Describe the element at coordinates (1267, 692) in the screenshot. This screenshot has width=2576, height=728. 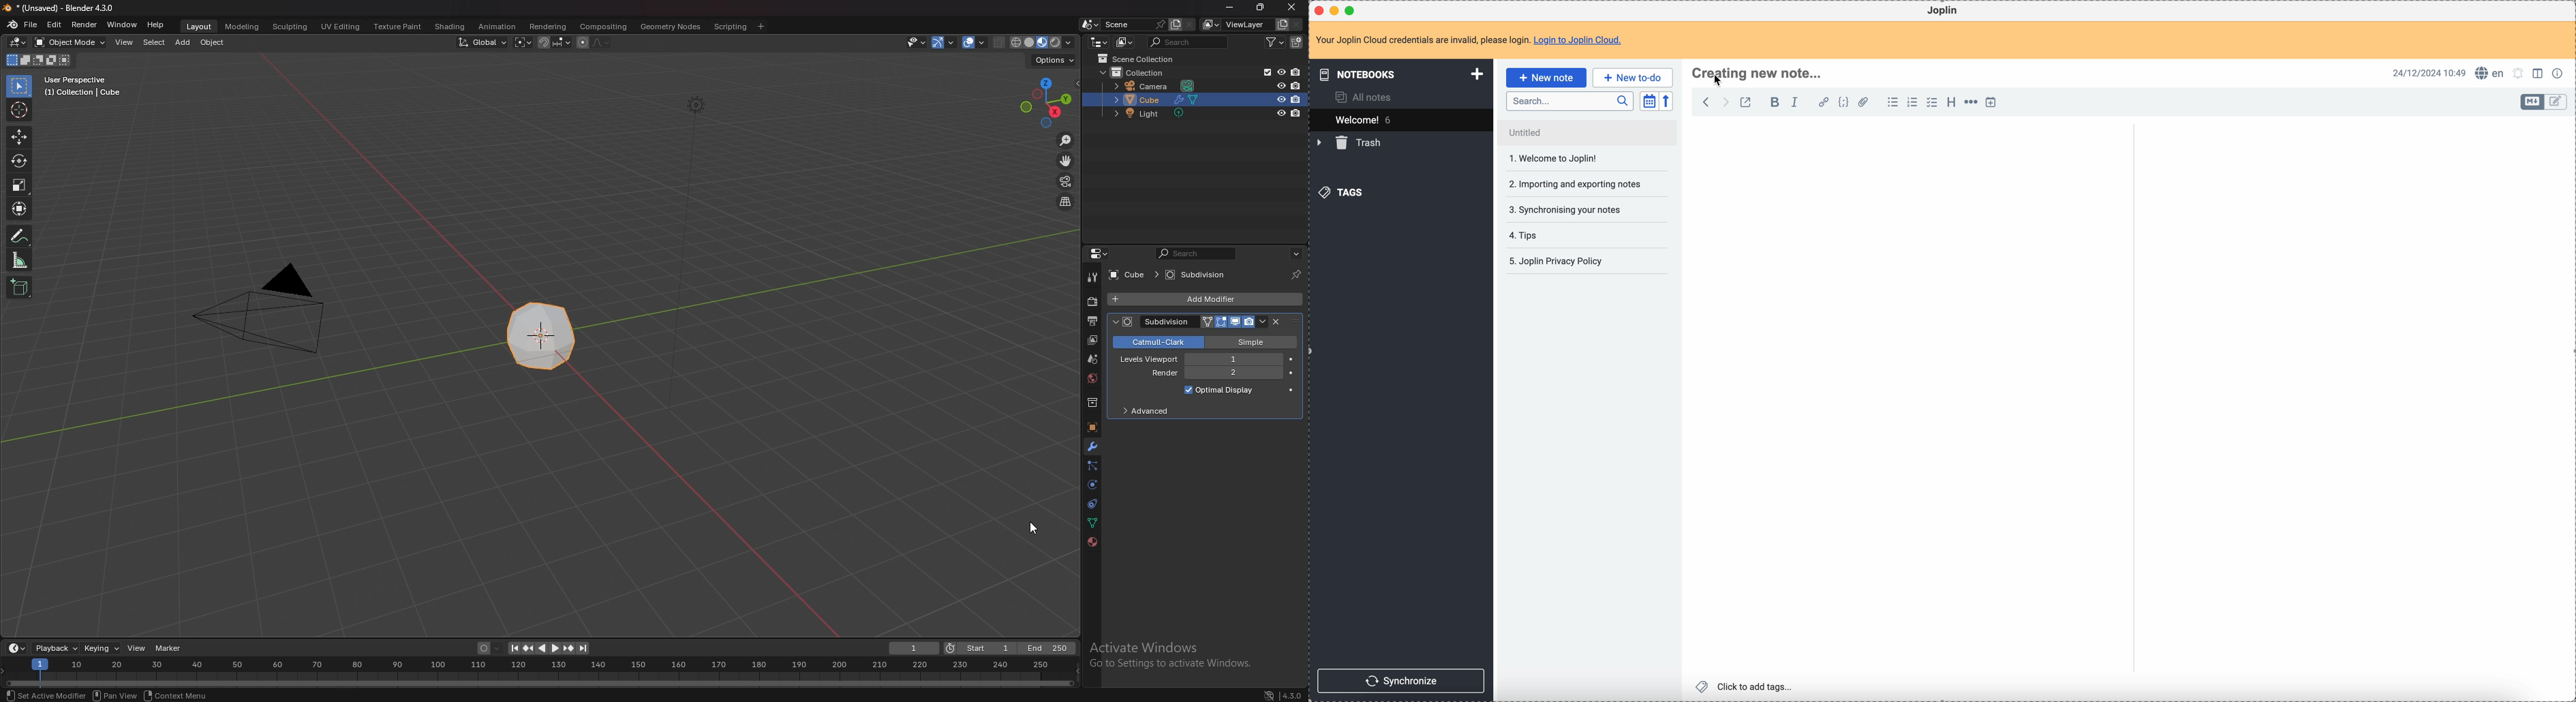
I see `network` at that location.